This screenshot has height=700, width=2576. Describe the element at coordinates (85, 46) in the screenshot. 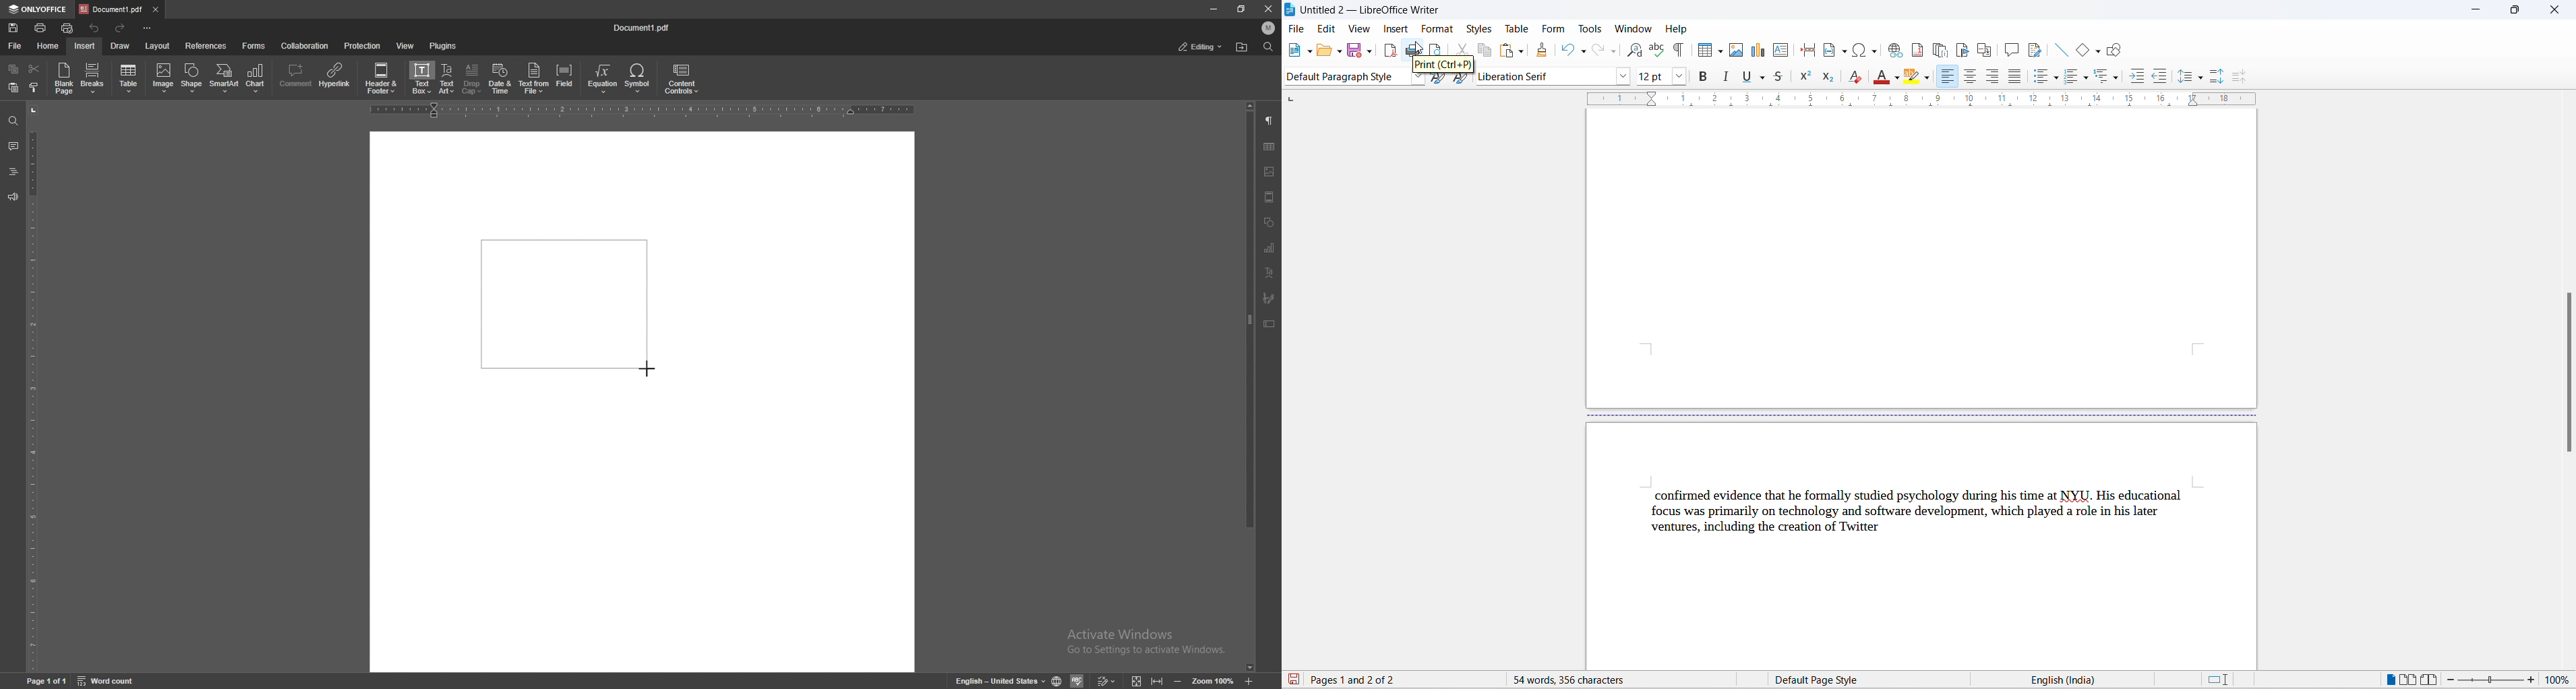

I see `insert` at that location.